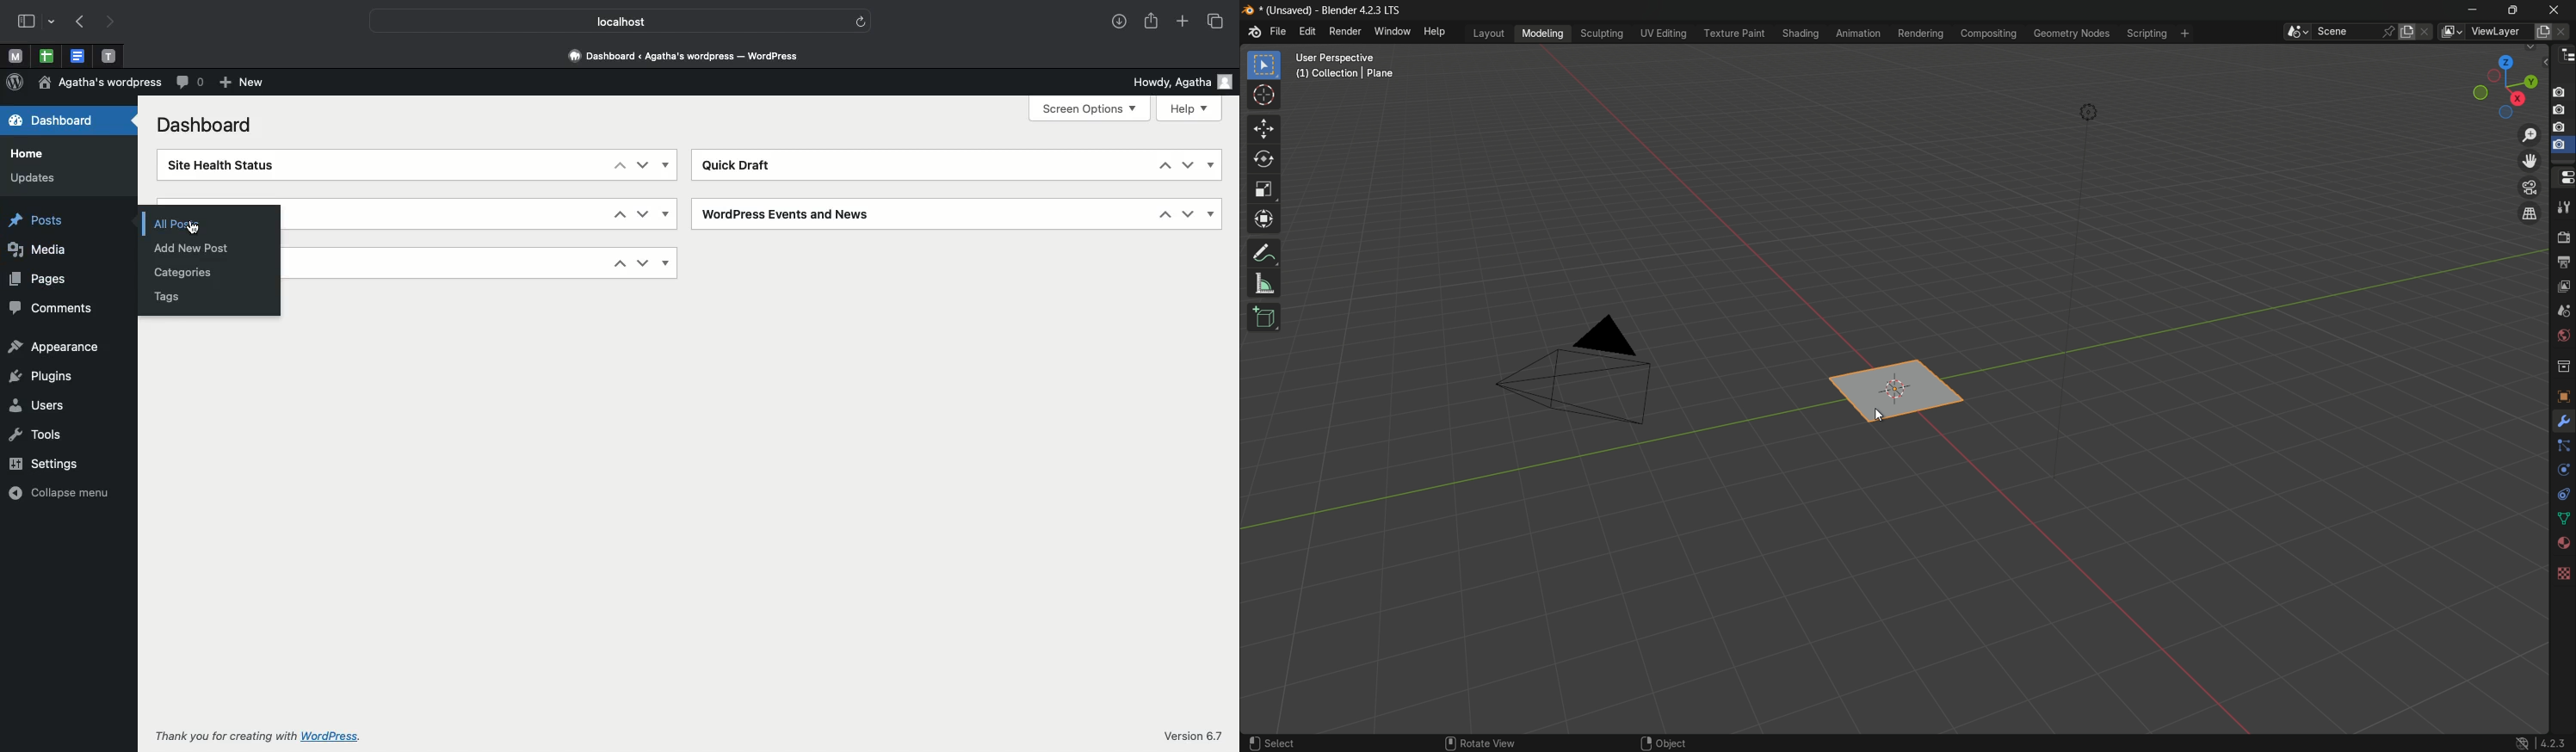 The width and height of the screenshot is (2576, 756). I want to click on annotate, so click(1263, 253).